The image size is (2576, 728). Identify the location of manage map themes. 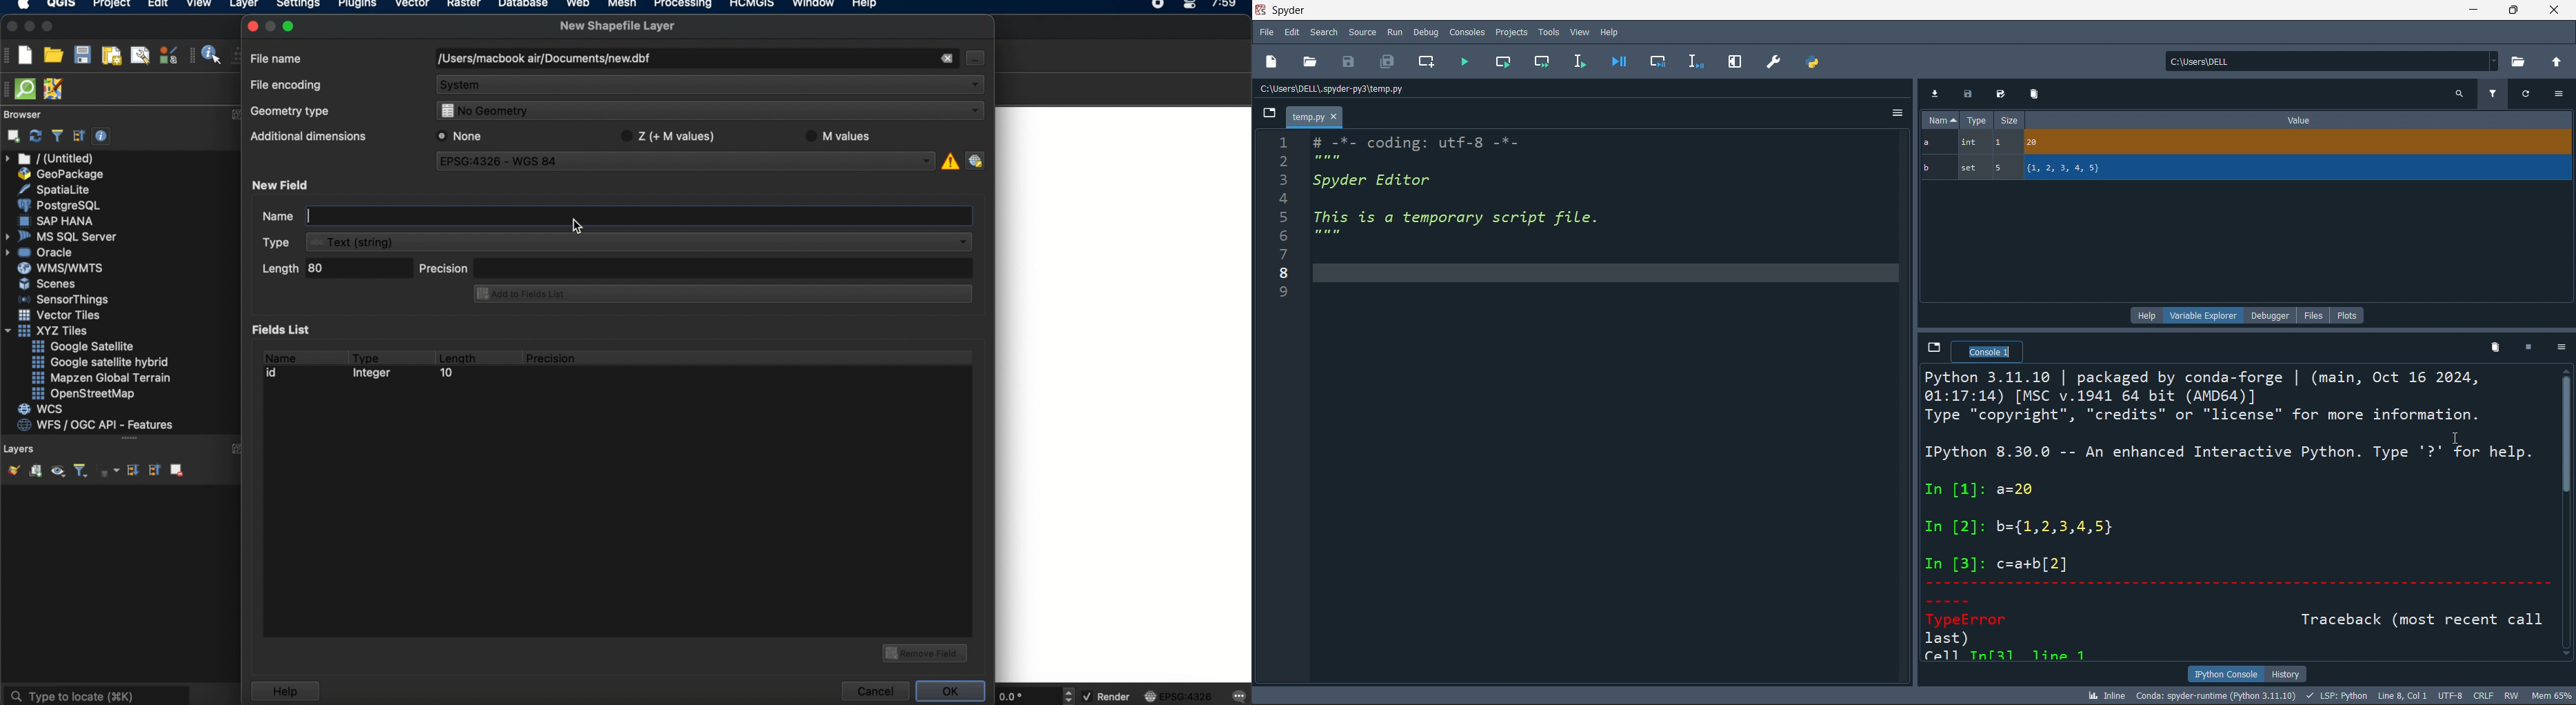
(57, 473).